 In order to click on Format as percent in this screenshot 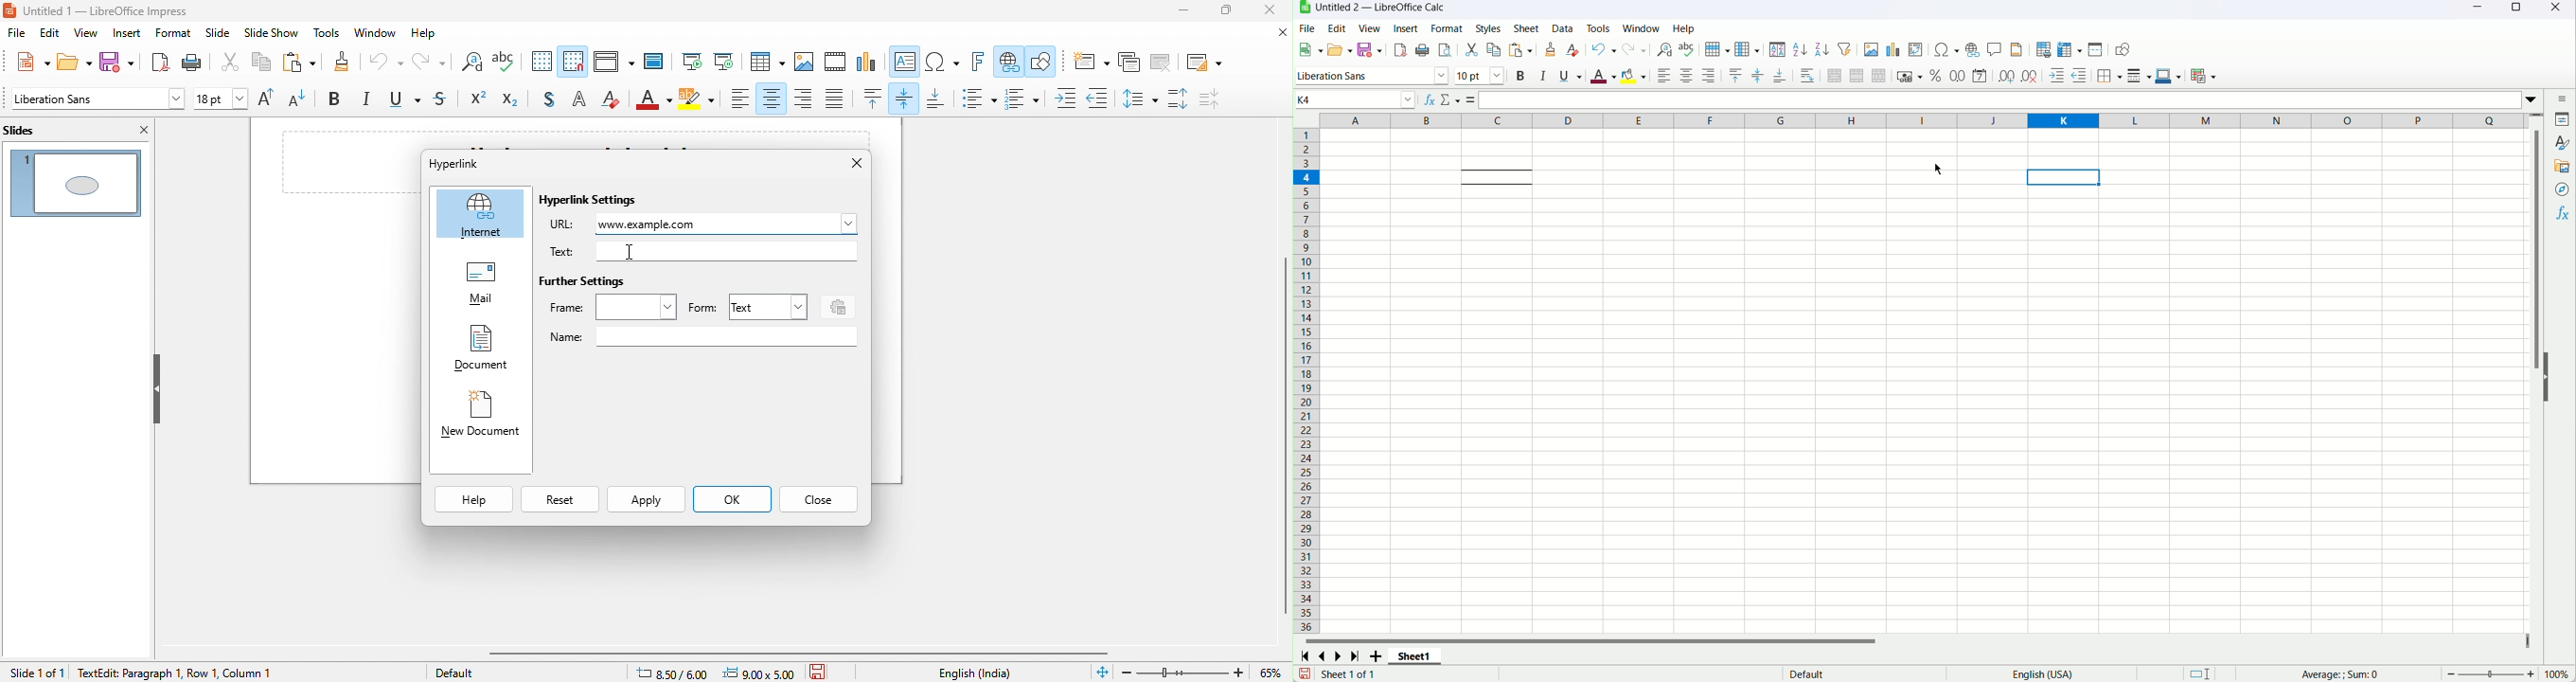, I will do `click(1937, 76)`.